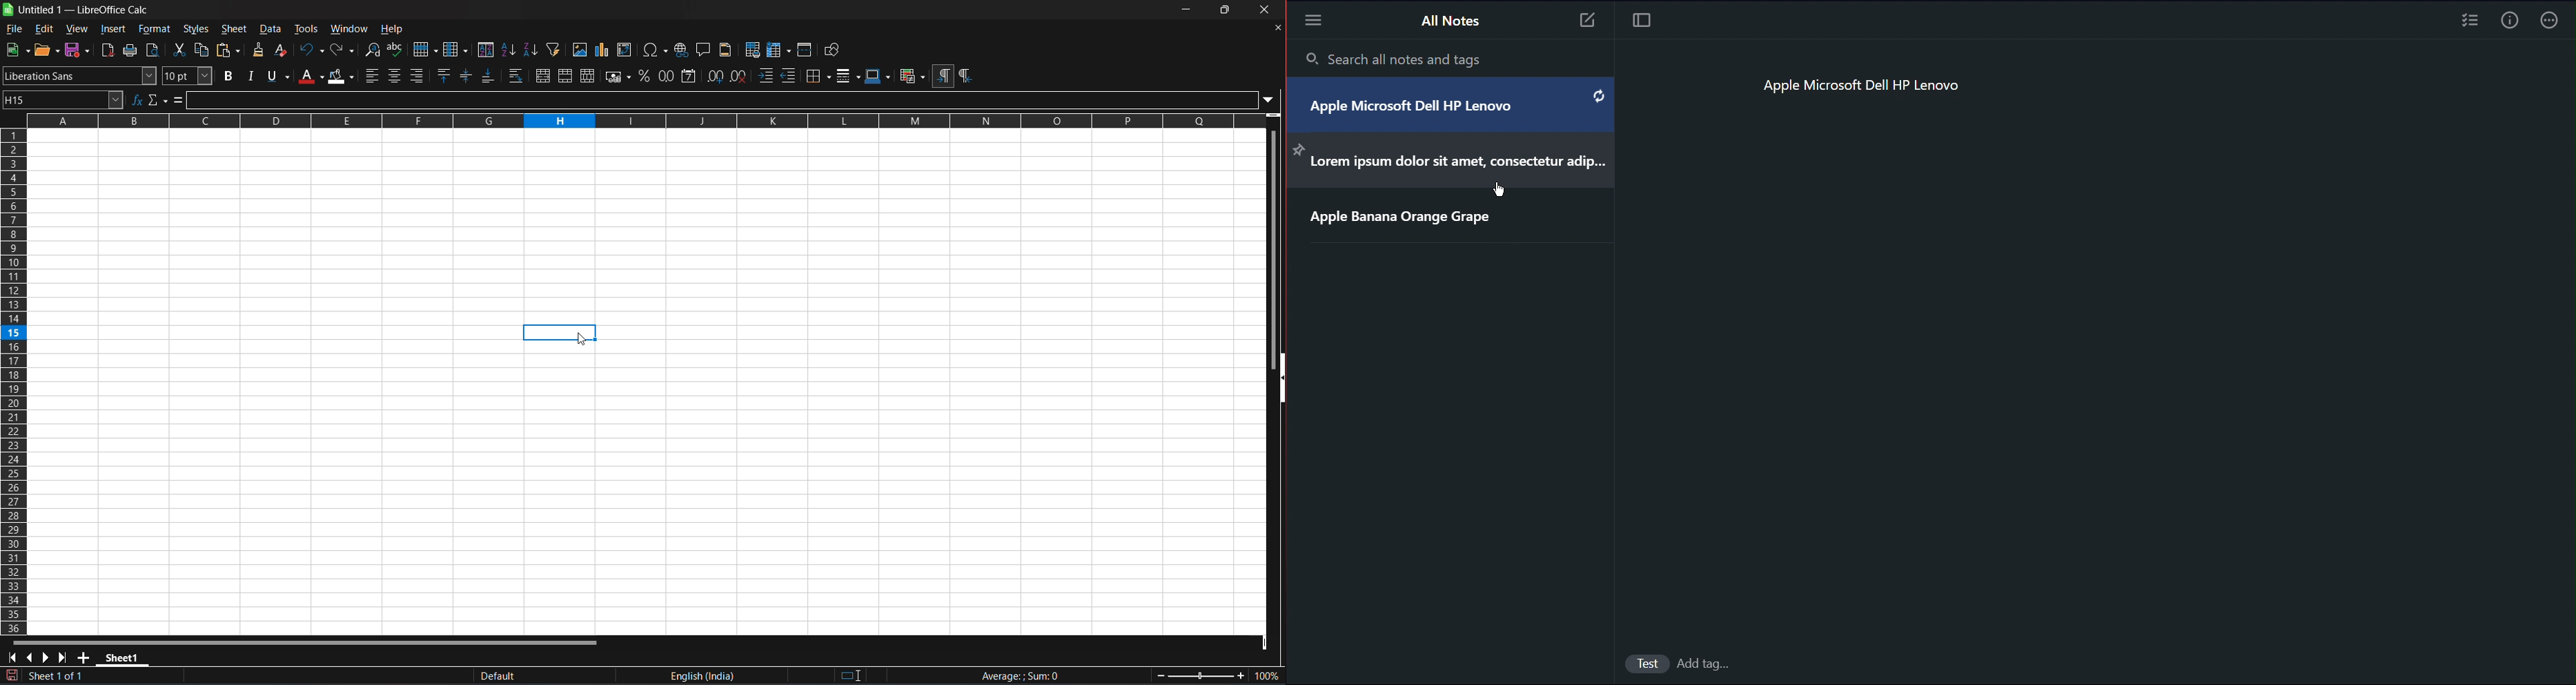  I want to click on save, so click(78, 50).